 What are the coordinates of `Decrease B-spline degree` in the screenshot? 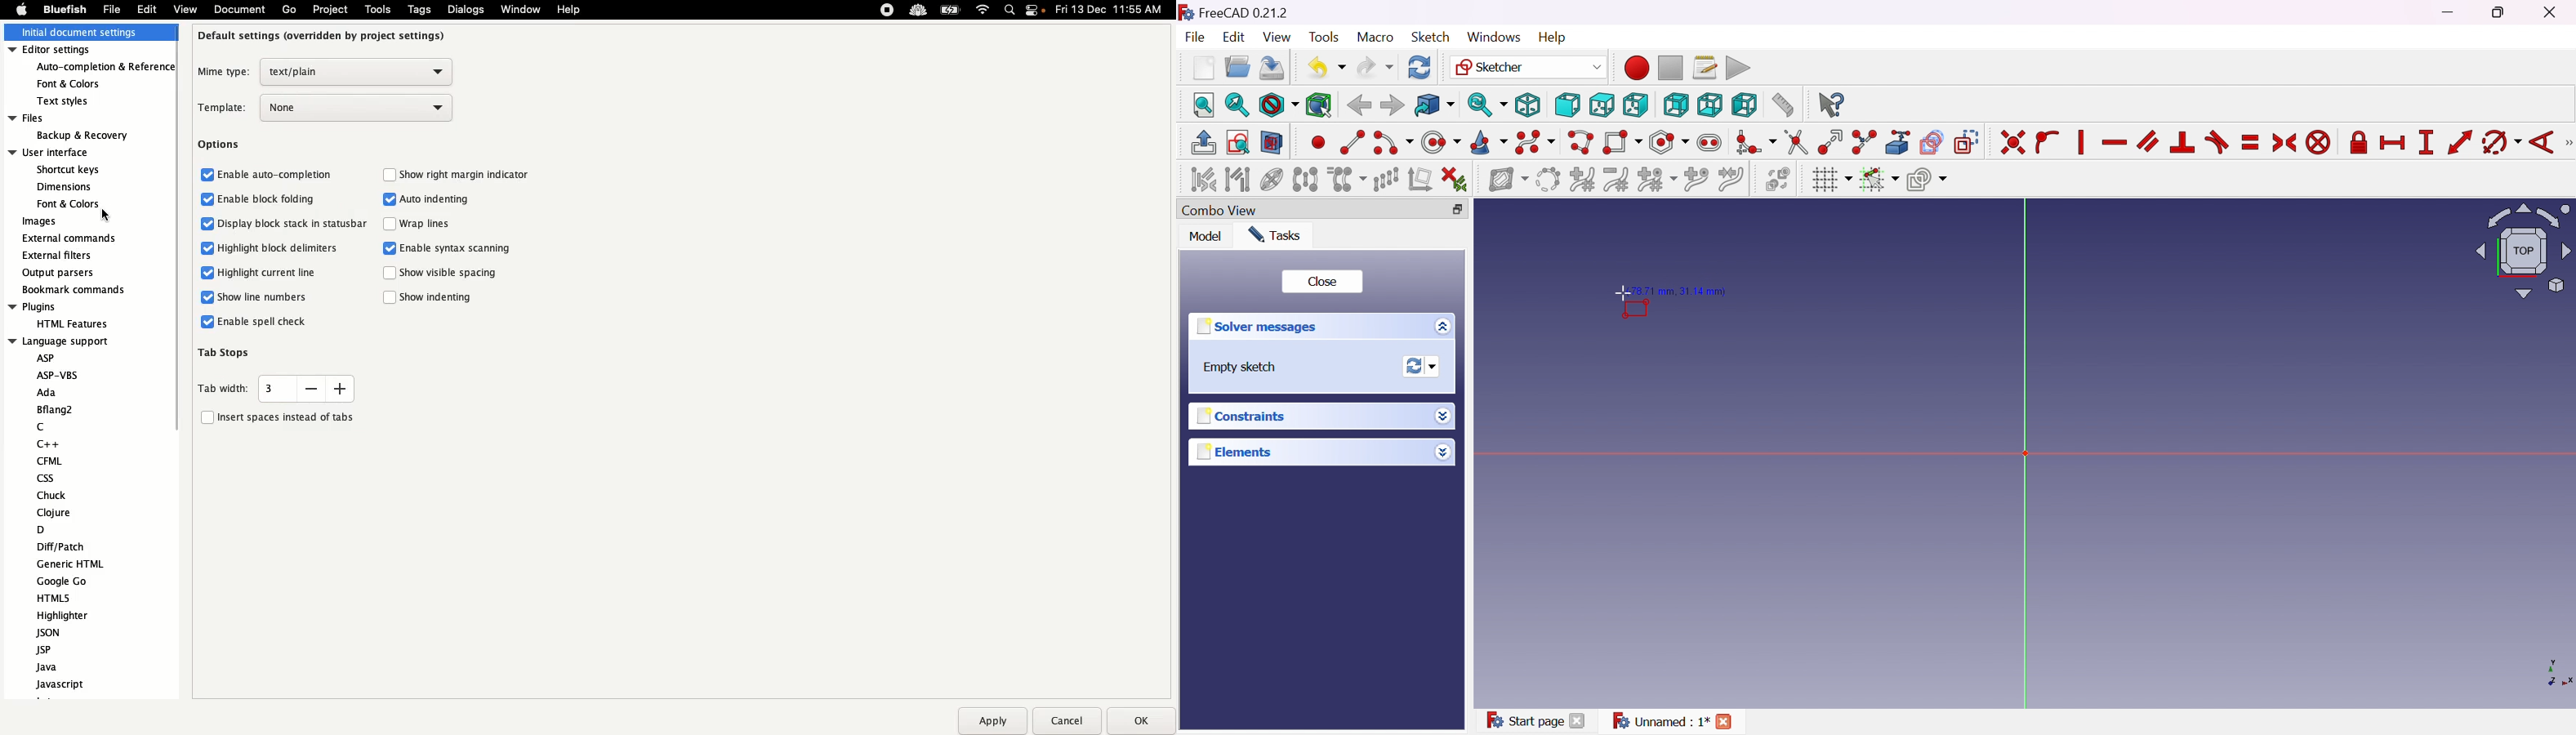 It's located at (1618, 179).